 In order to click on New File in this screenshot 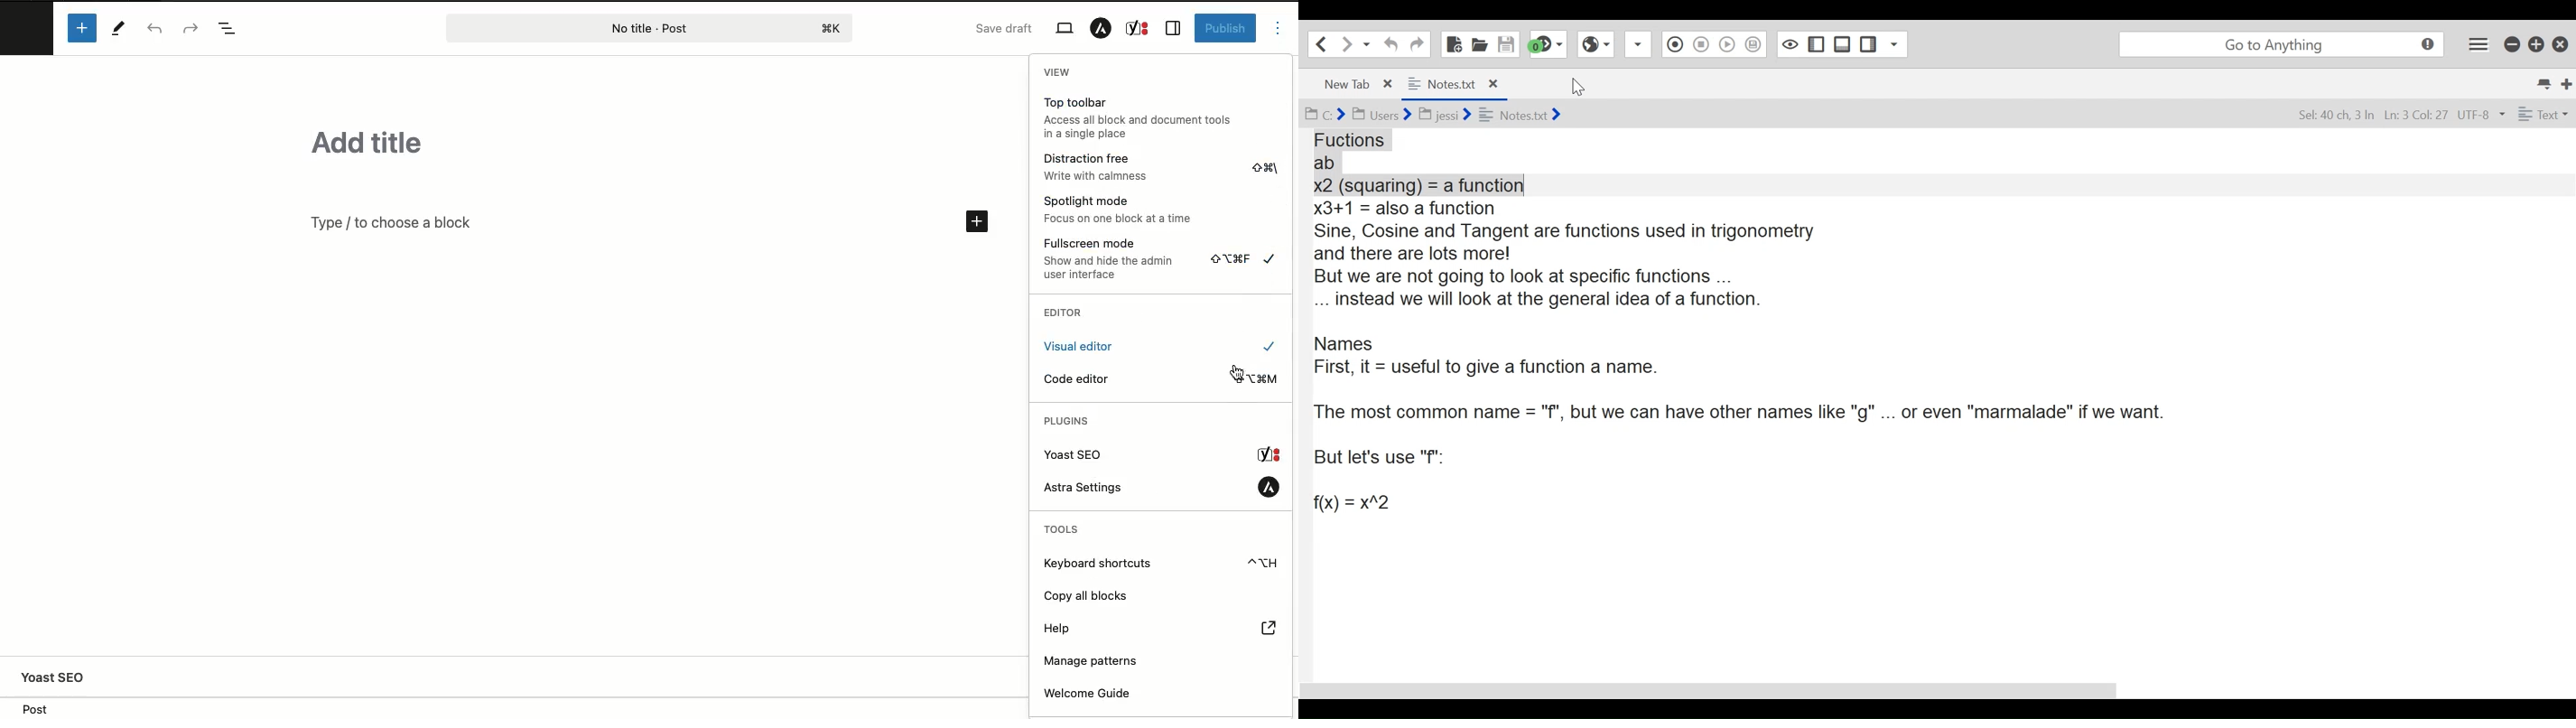, I will do `click(1455, 44)`.